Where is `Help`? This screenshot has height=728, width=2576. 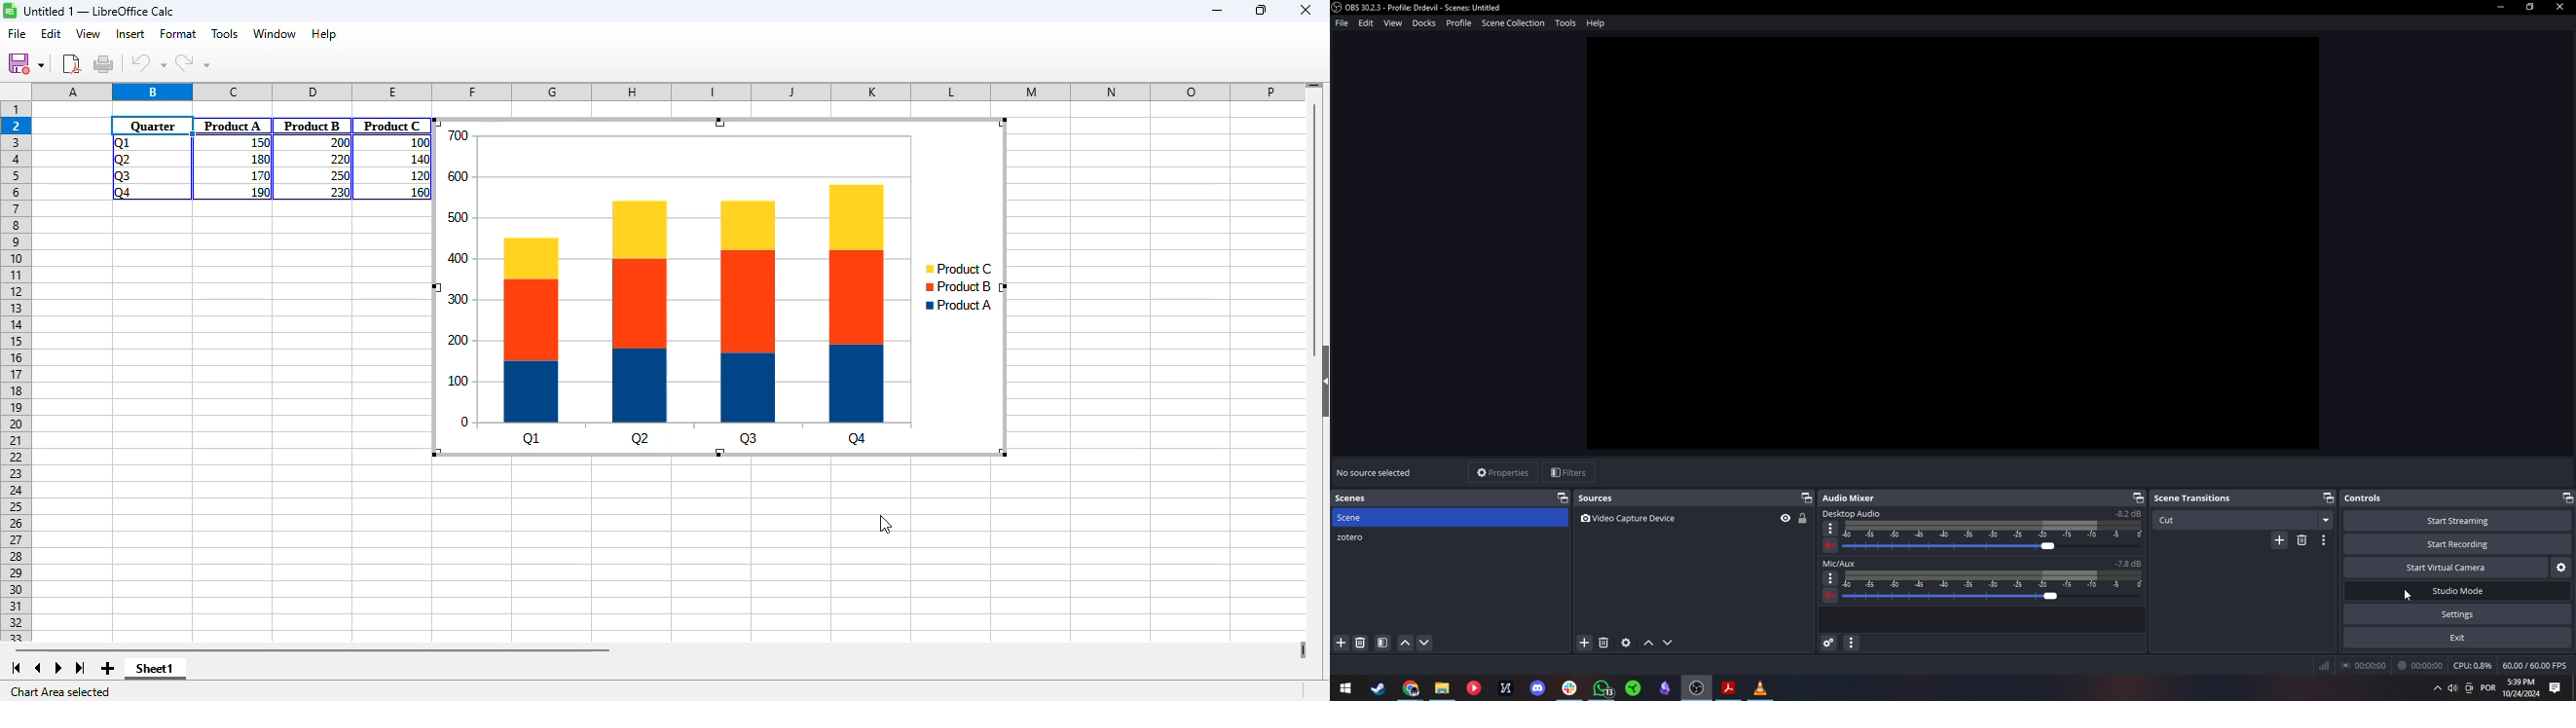
Help is located at coordinates (1597, 23).